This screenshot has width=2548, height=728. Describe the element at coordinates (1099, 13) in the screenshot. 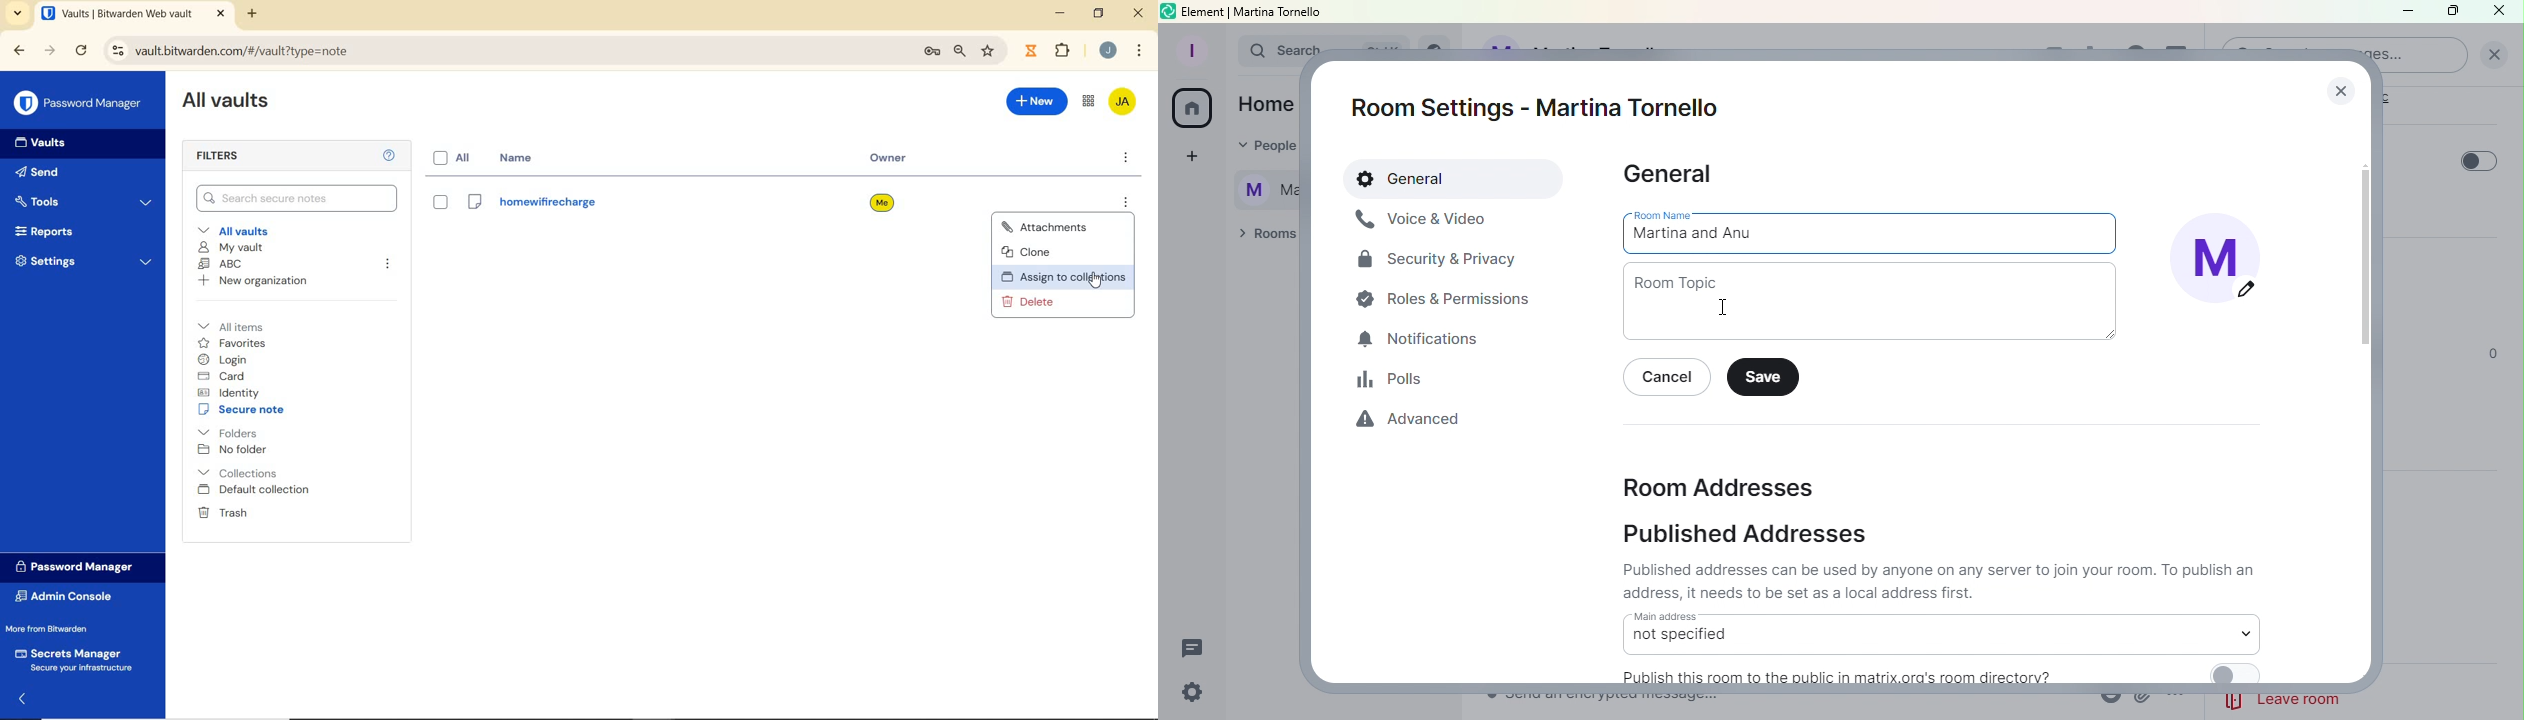

I see `restore` at that location.